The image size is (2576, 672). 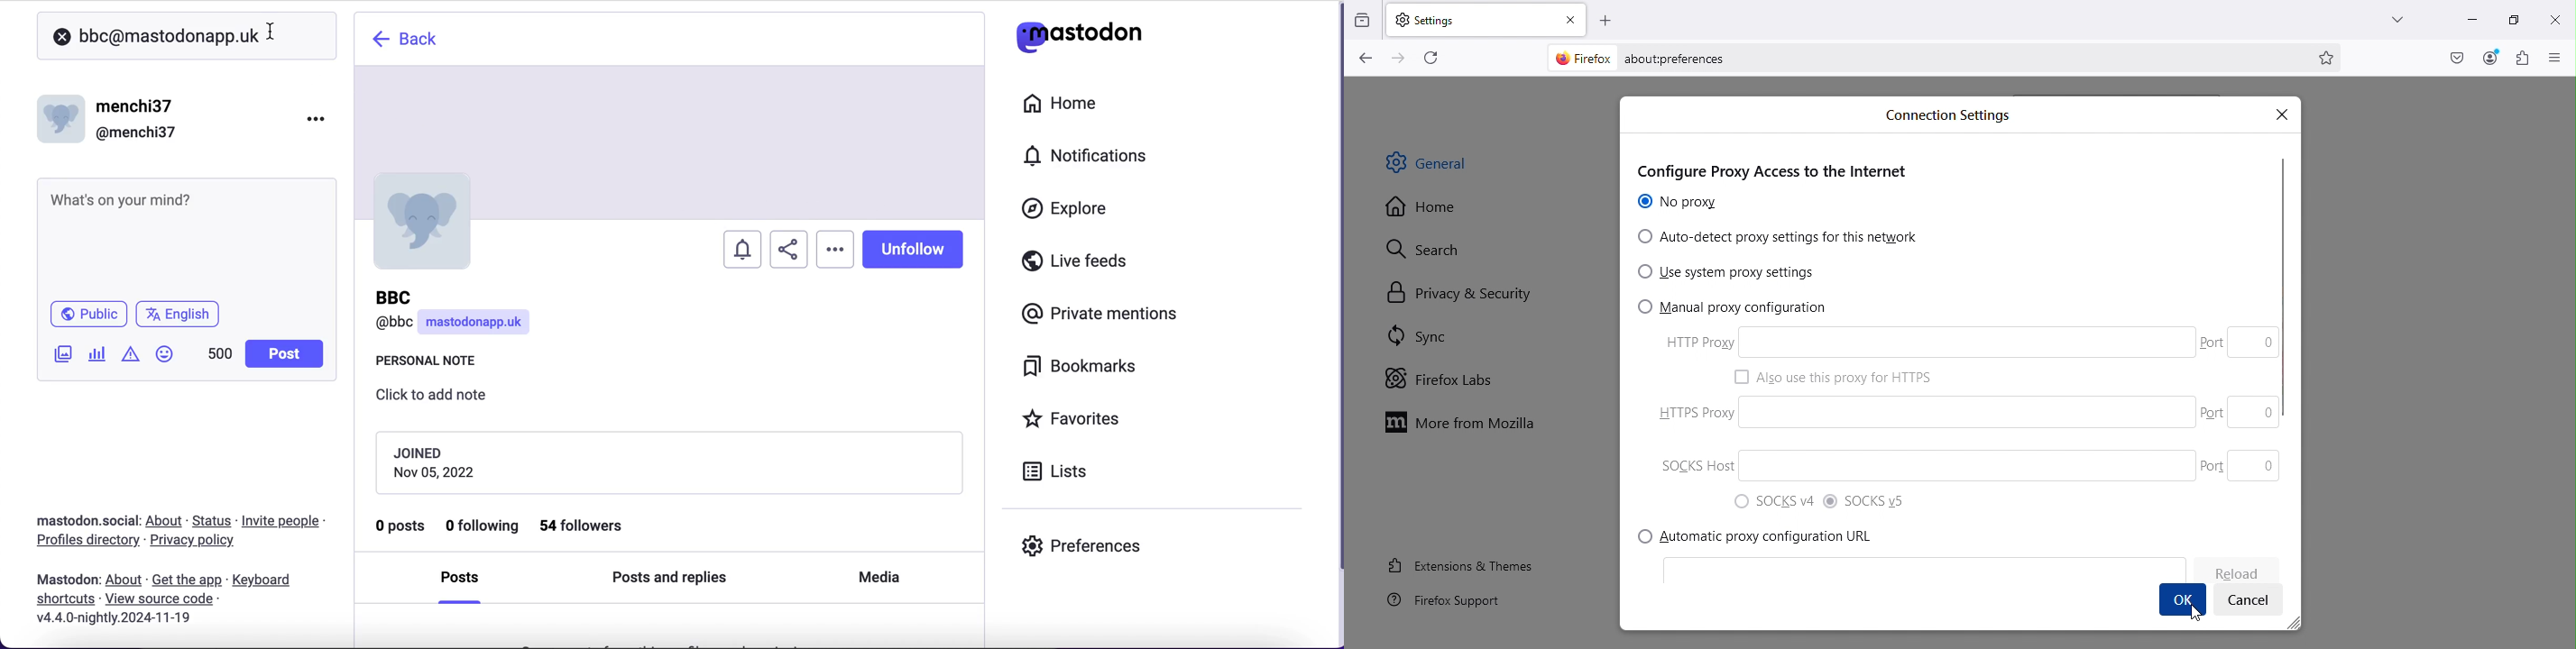 I want to click on Address bar, so click(x=1918, y=56).